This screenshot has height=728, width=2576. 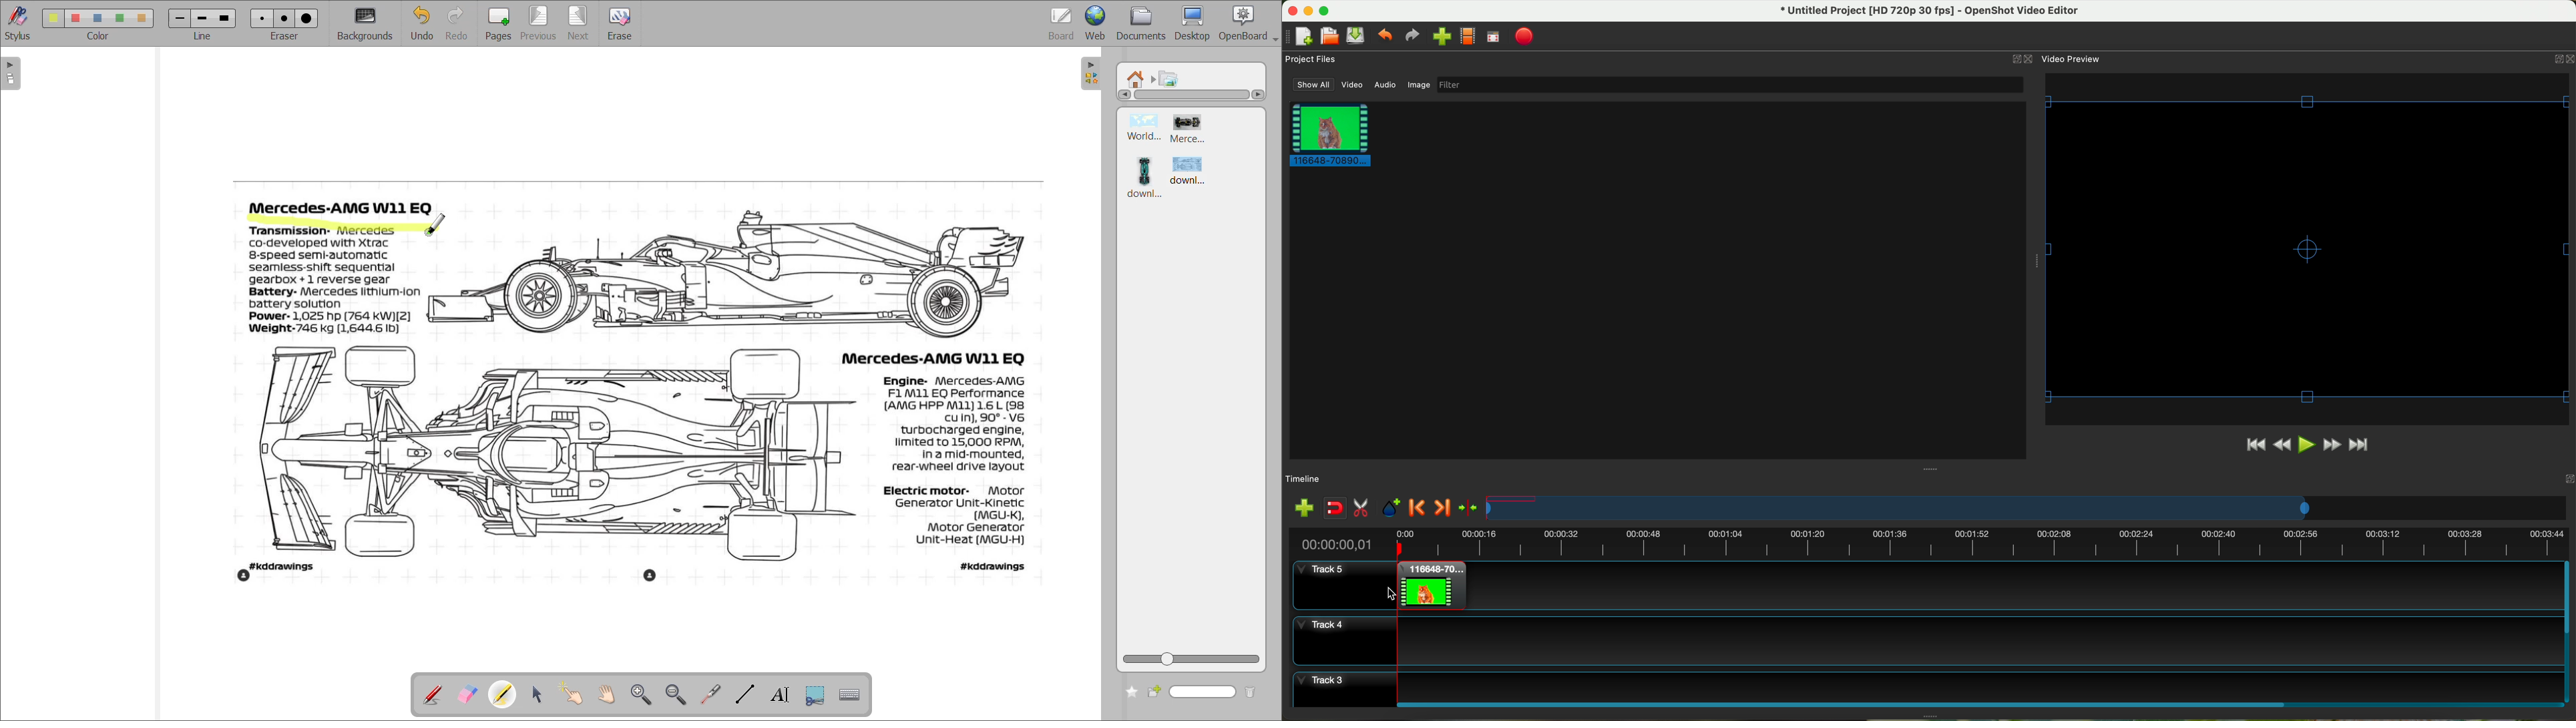 I want to click on timeline, so click(x=1304, y=479).